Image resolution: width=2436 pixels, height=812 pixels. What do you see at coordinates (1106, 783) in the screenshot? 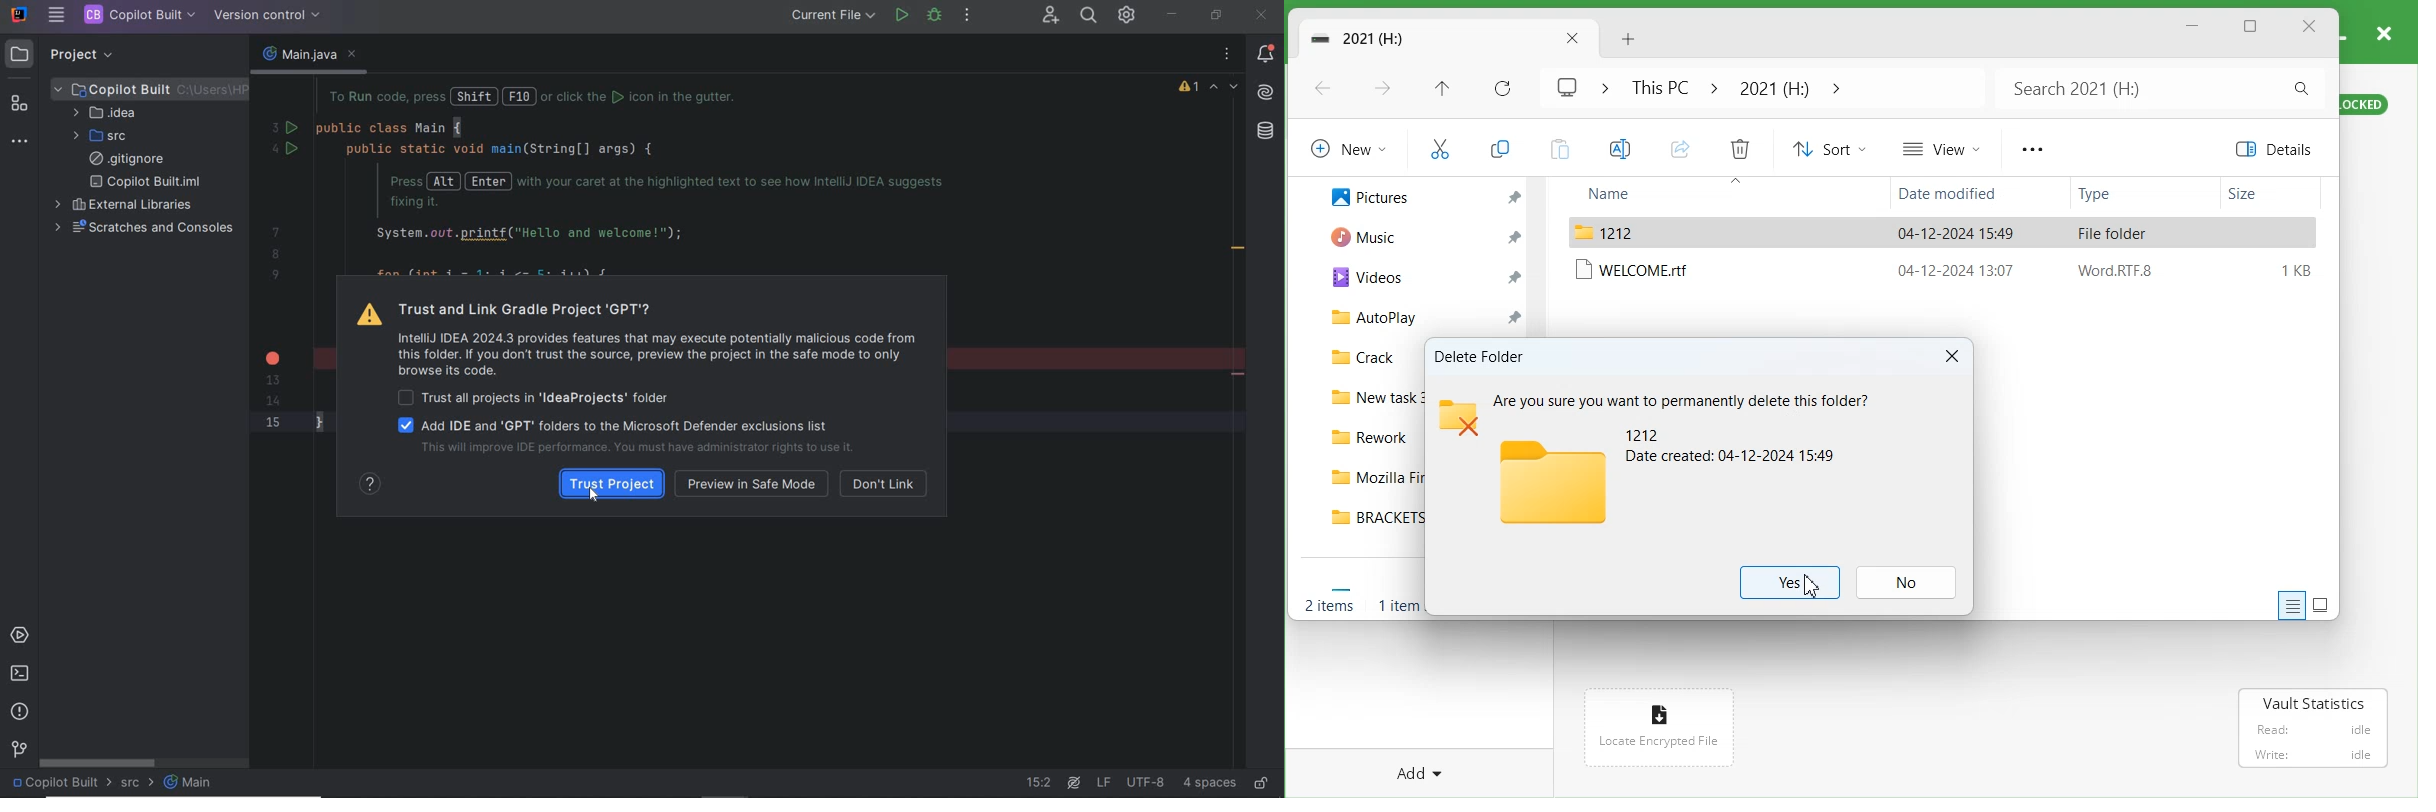
I see `line separator` at bounding box center [1106, 783].